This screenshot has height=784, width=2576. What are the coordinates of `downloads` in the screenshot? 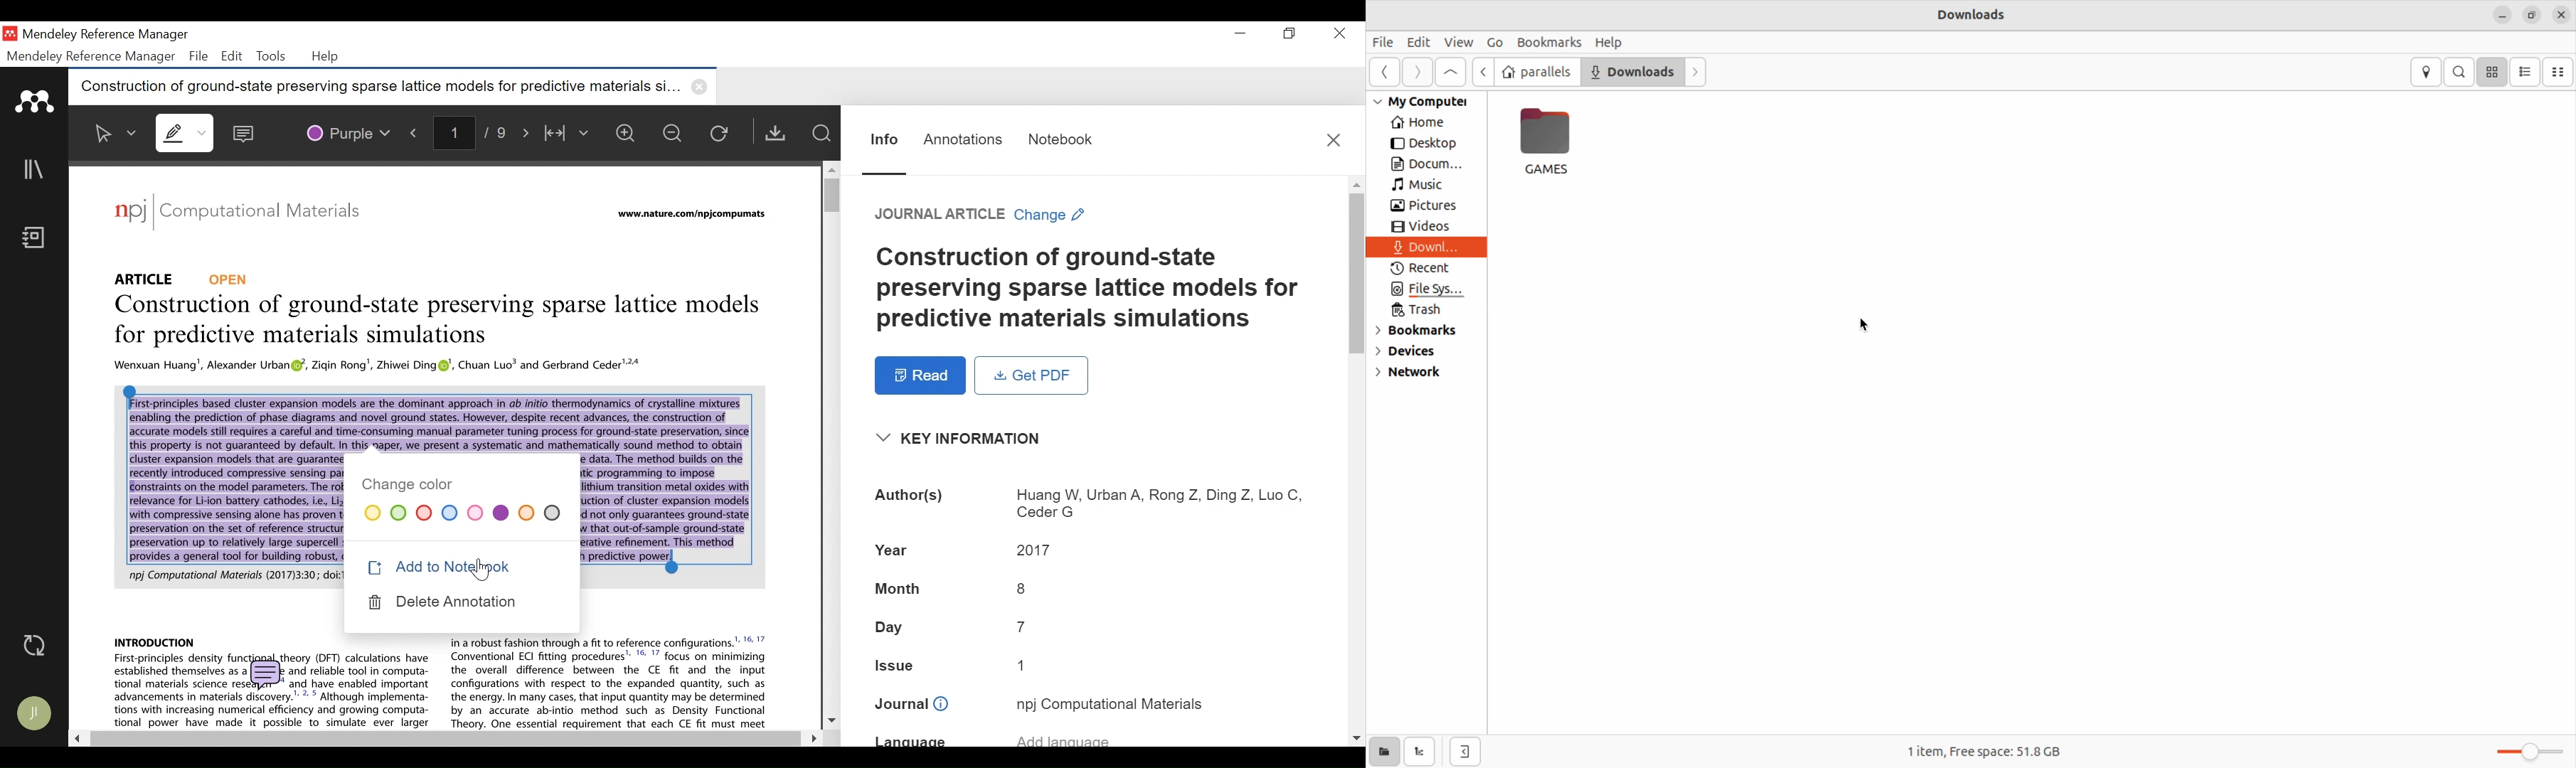 It's located at (1977, 16).